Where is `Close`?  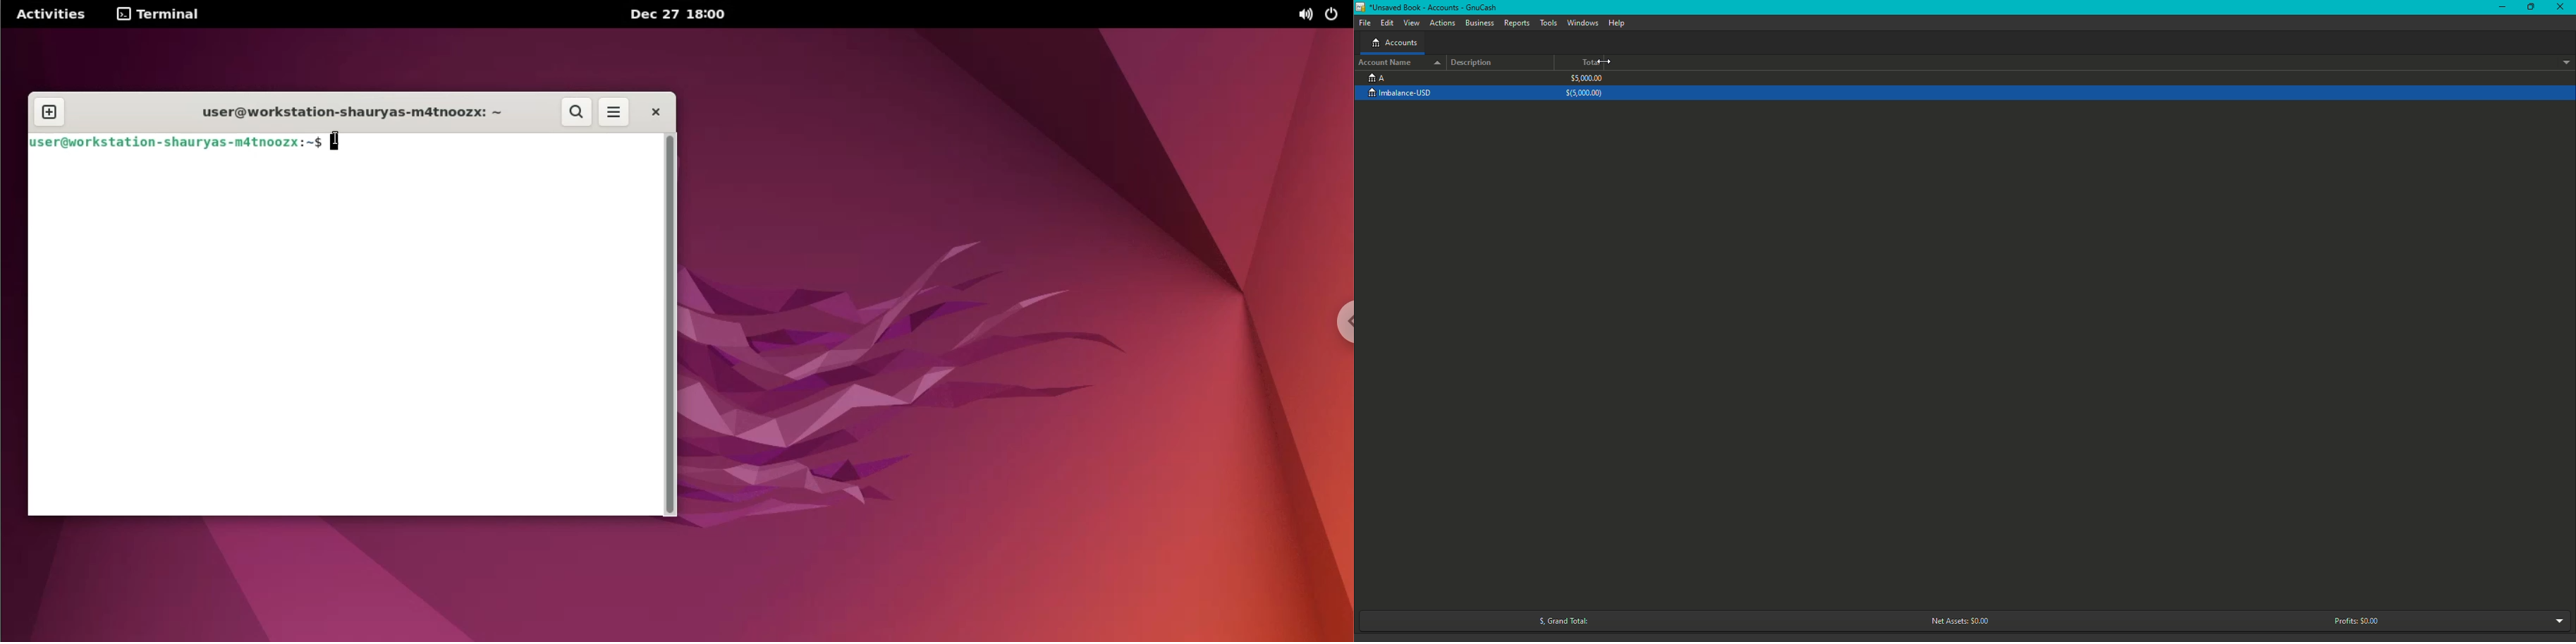
Close is located at coordinates (2562, 8).